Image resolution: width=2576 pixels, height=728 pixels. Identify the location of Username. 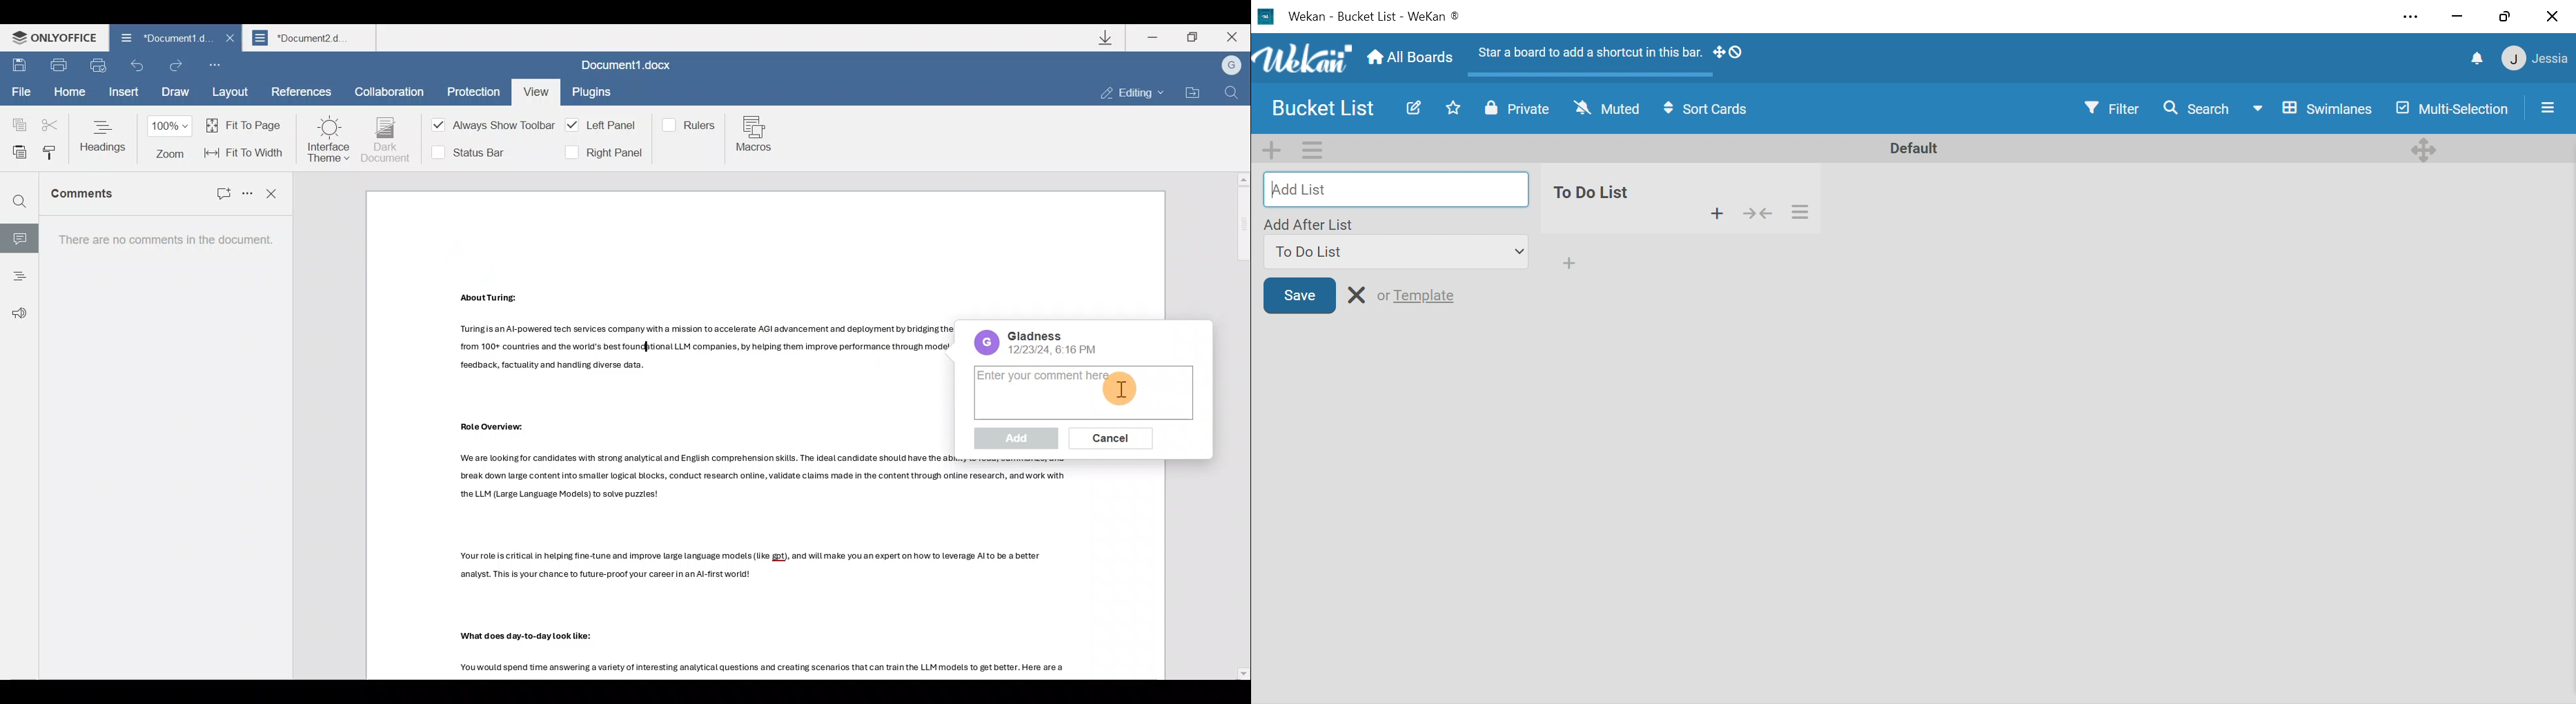
(2551, 60).